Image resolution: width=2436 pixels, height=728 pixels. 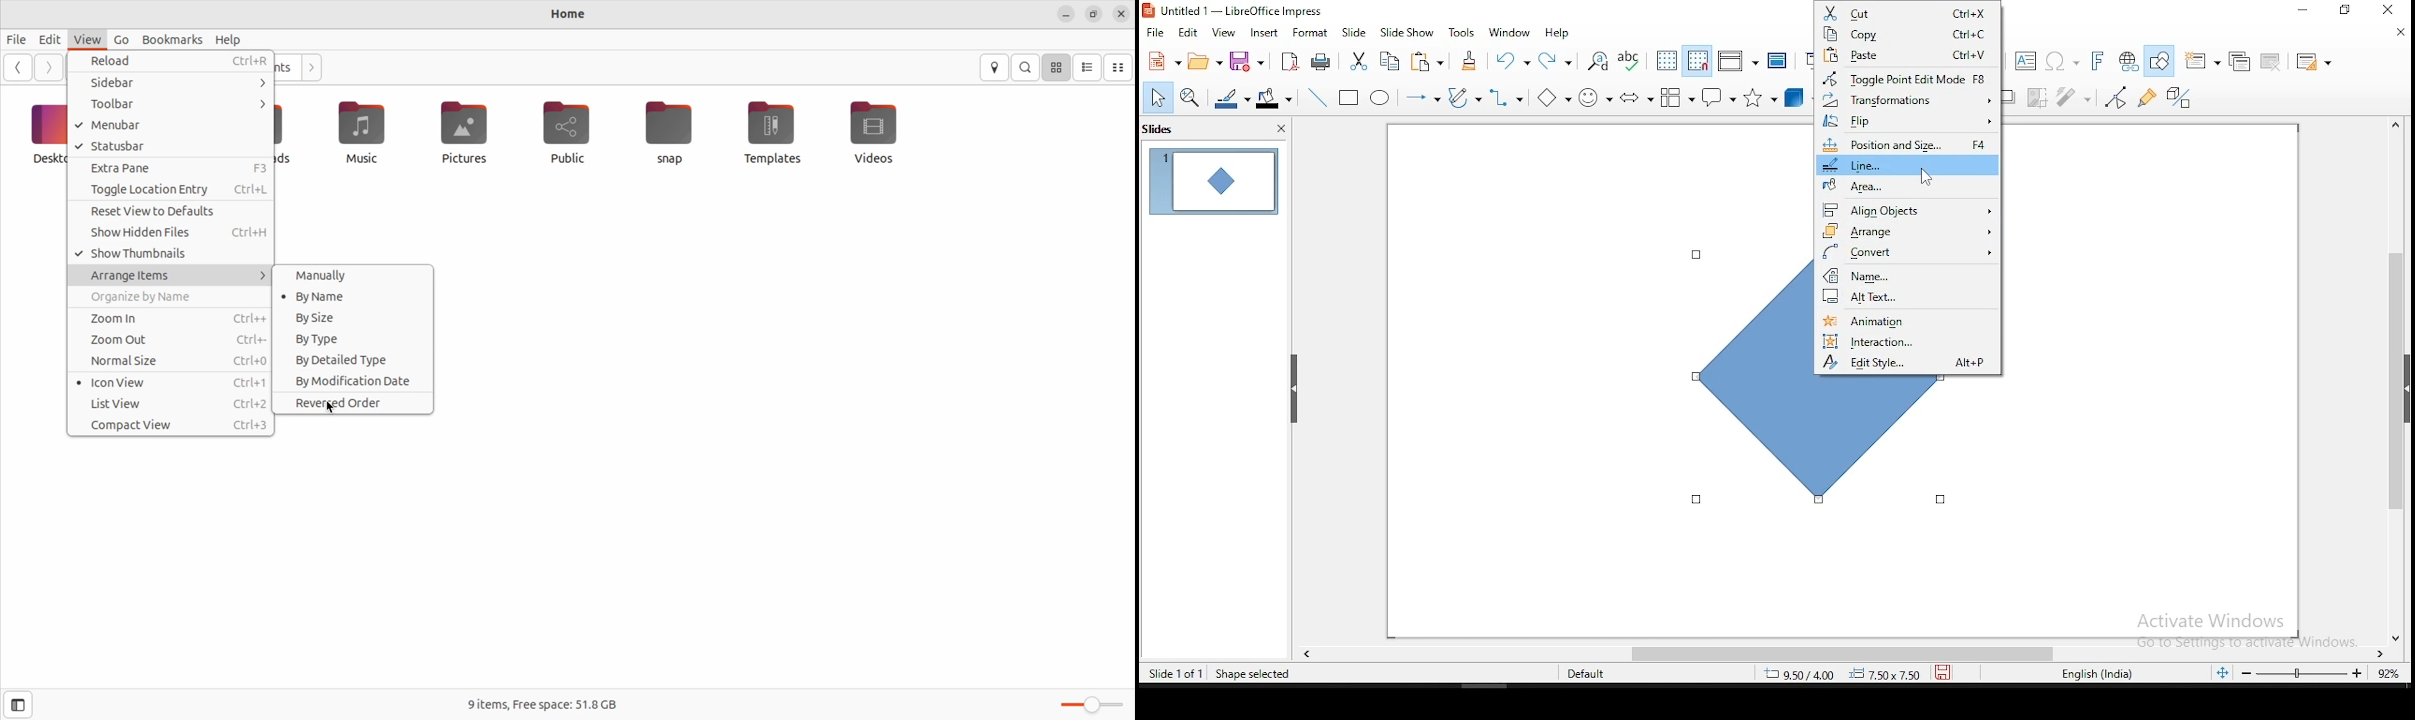 I want to click on rectangle, so click(x=1349, y=96).